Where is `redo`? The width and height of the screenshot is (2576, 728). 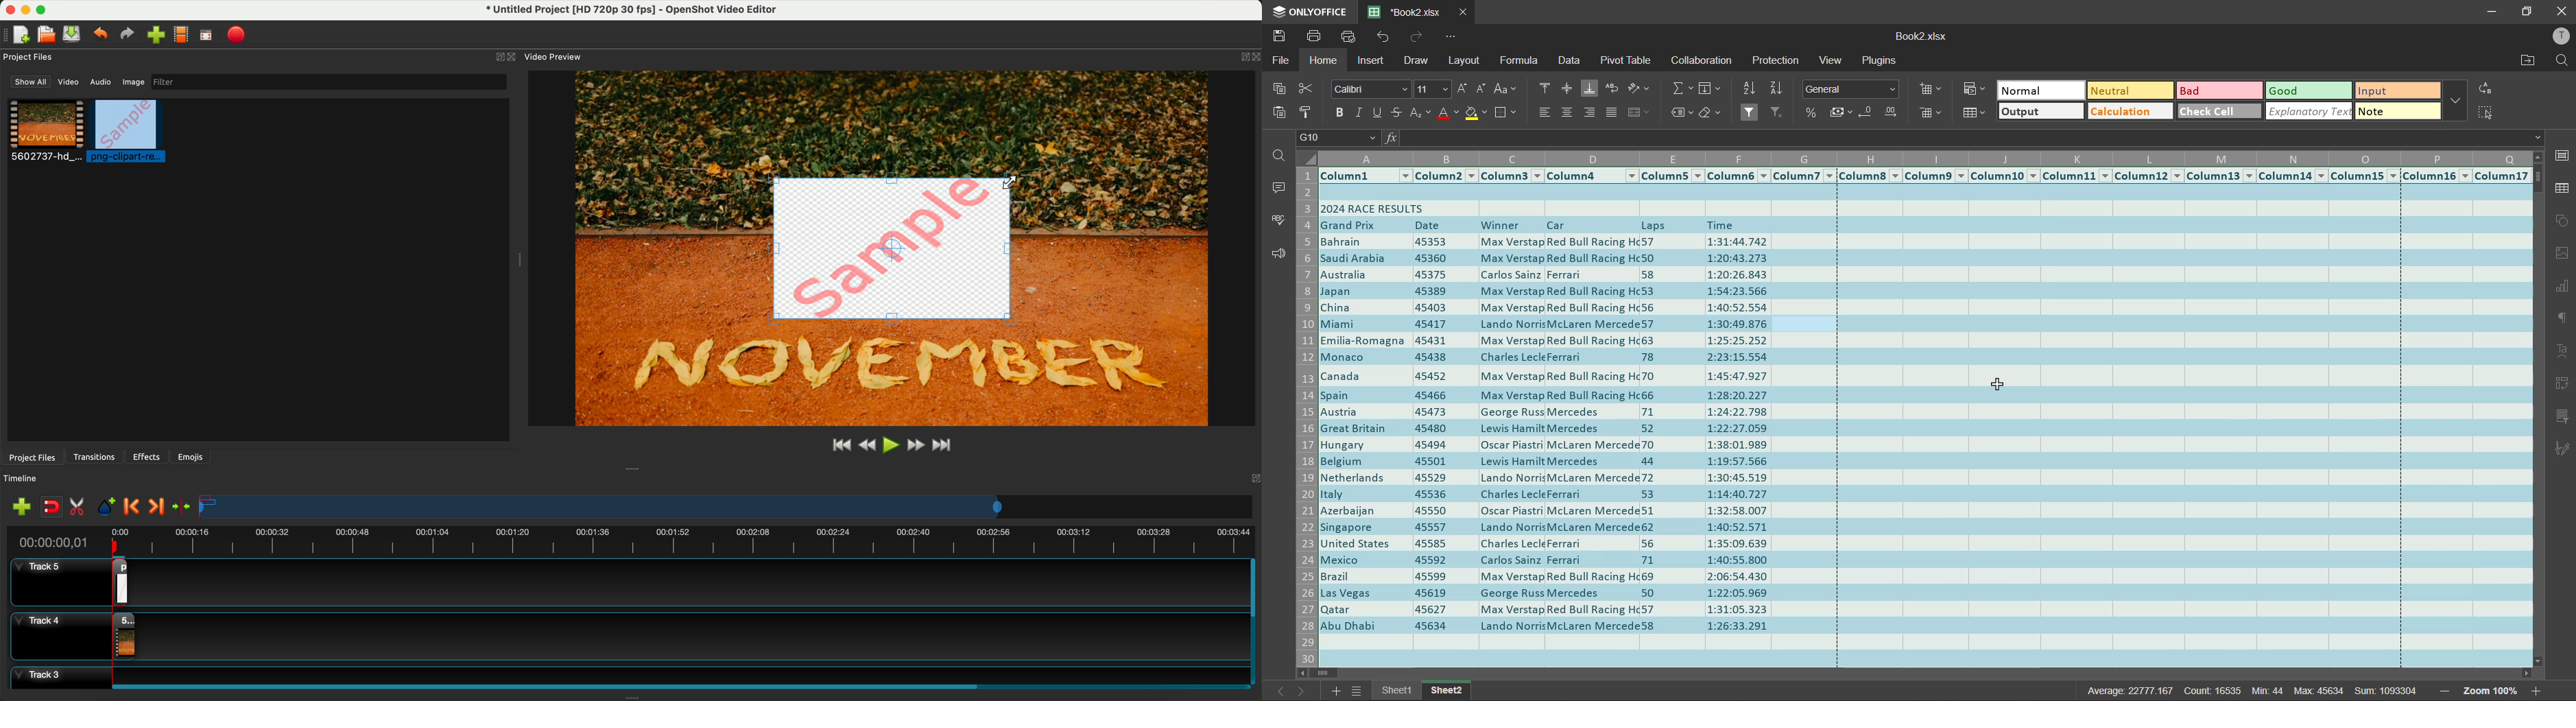
redo is located at coordinates (1414, 37).